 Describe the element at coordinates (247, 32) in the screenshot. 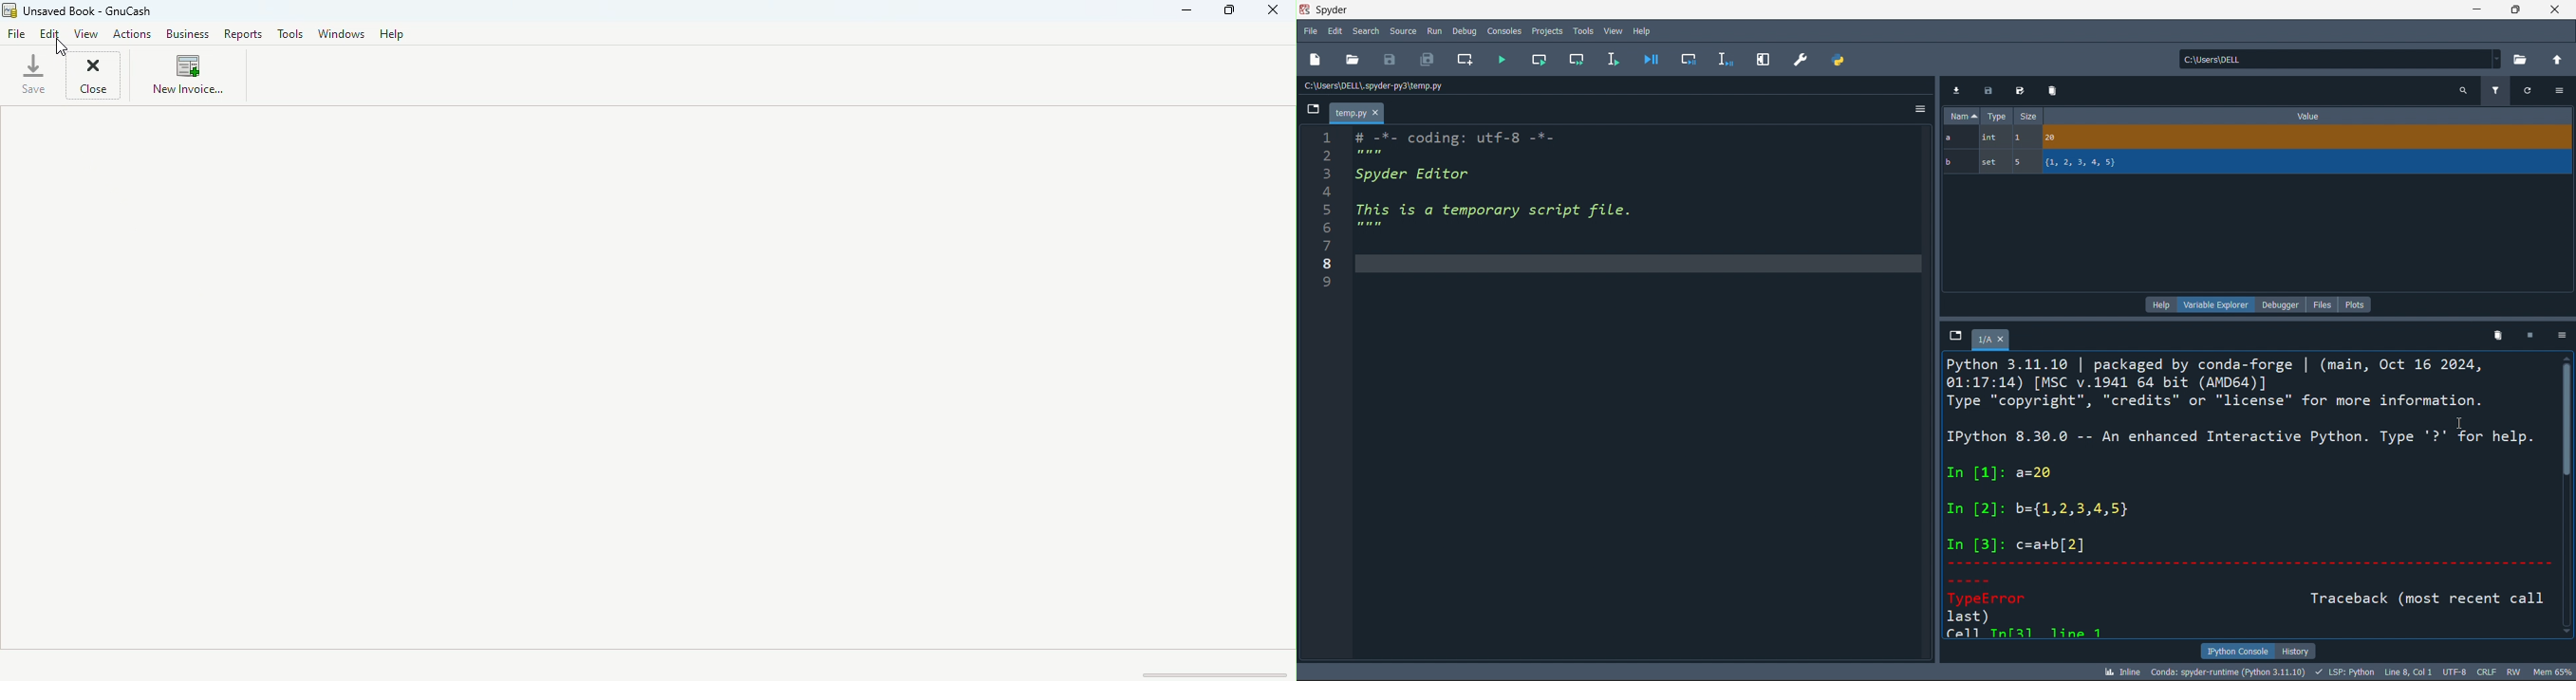

I see `Reports` at that location.